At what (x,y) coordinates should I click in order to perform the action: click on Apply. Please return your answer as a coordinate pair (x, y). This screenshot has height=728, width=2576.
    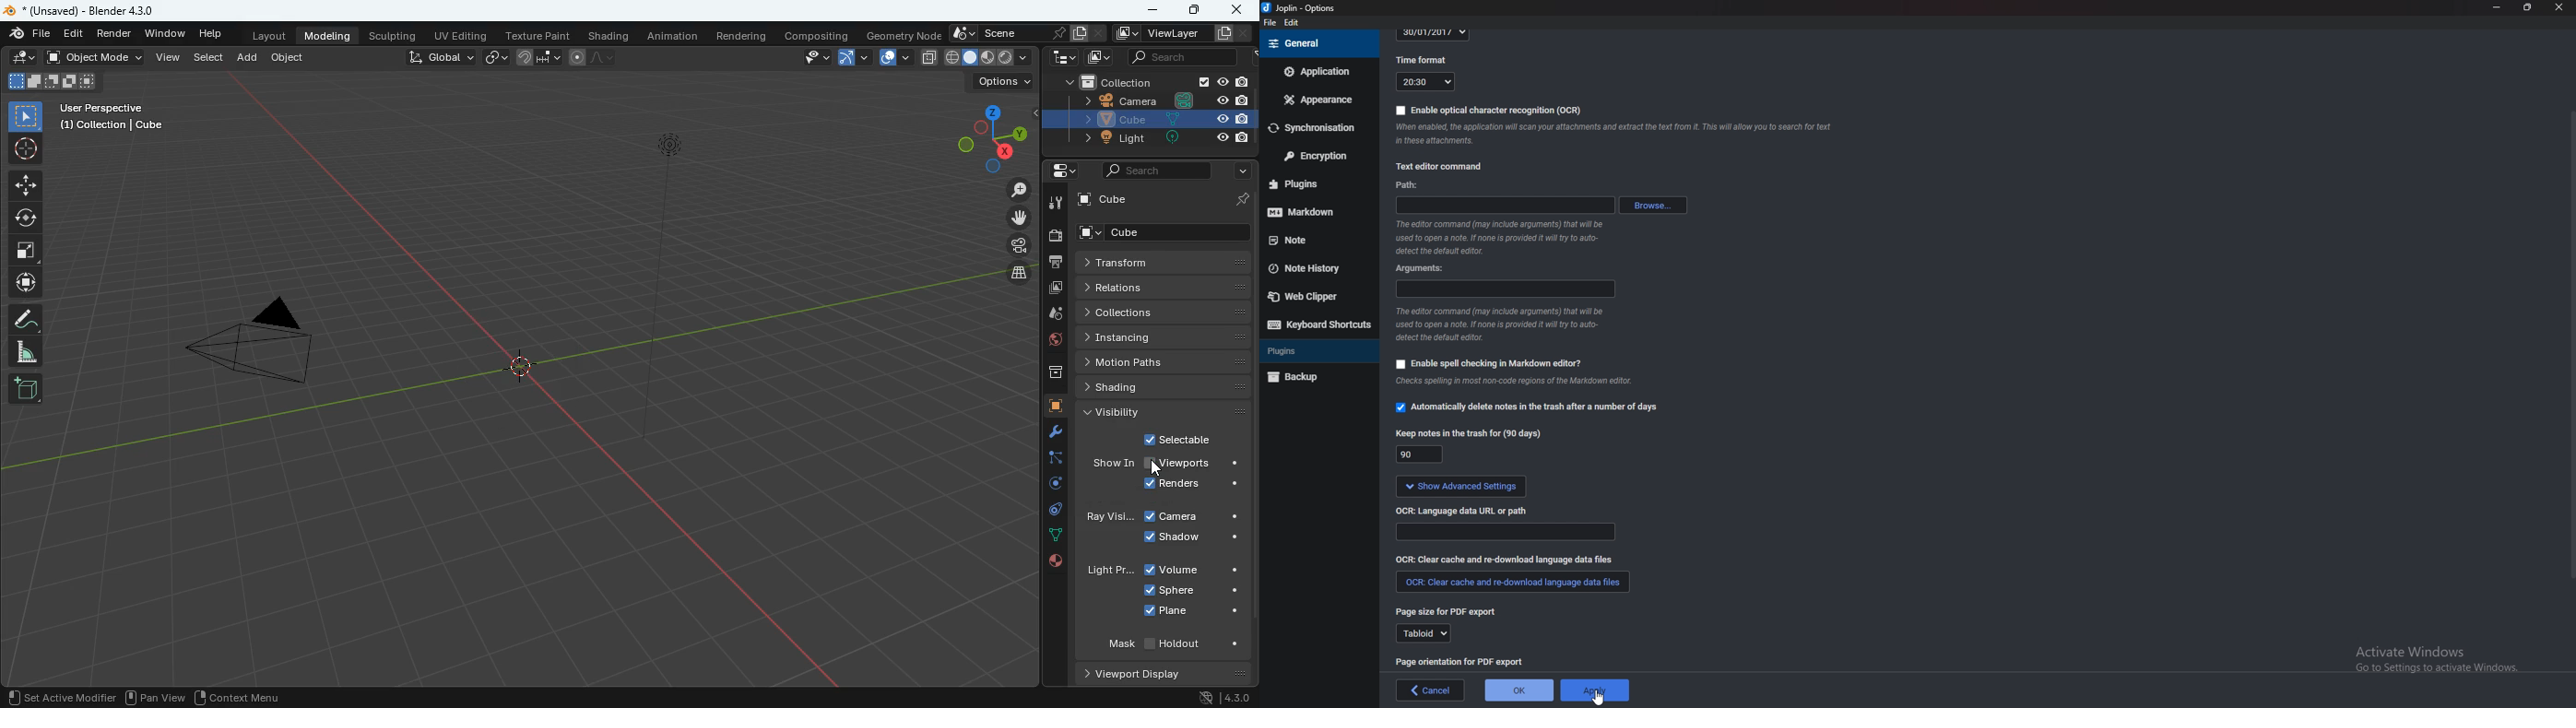
    Looking at the image, I should click on (1595, 690).